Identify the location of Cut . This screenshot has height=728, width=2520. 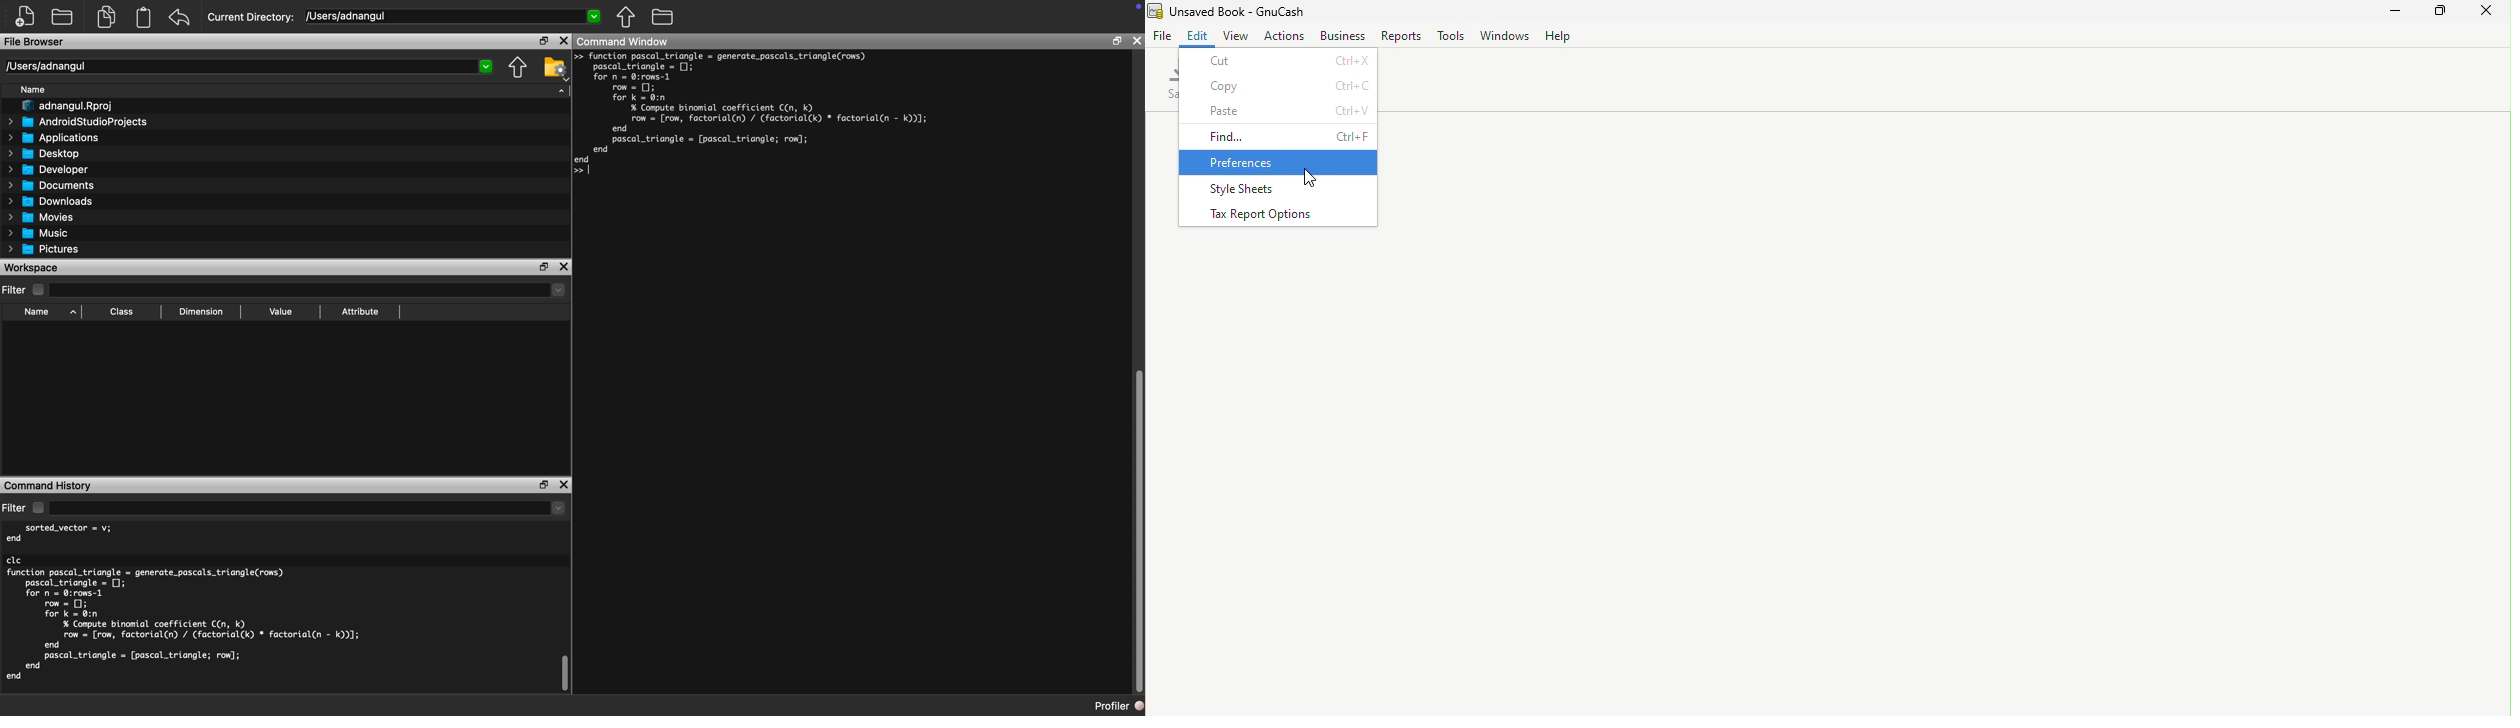
(1280, 59).